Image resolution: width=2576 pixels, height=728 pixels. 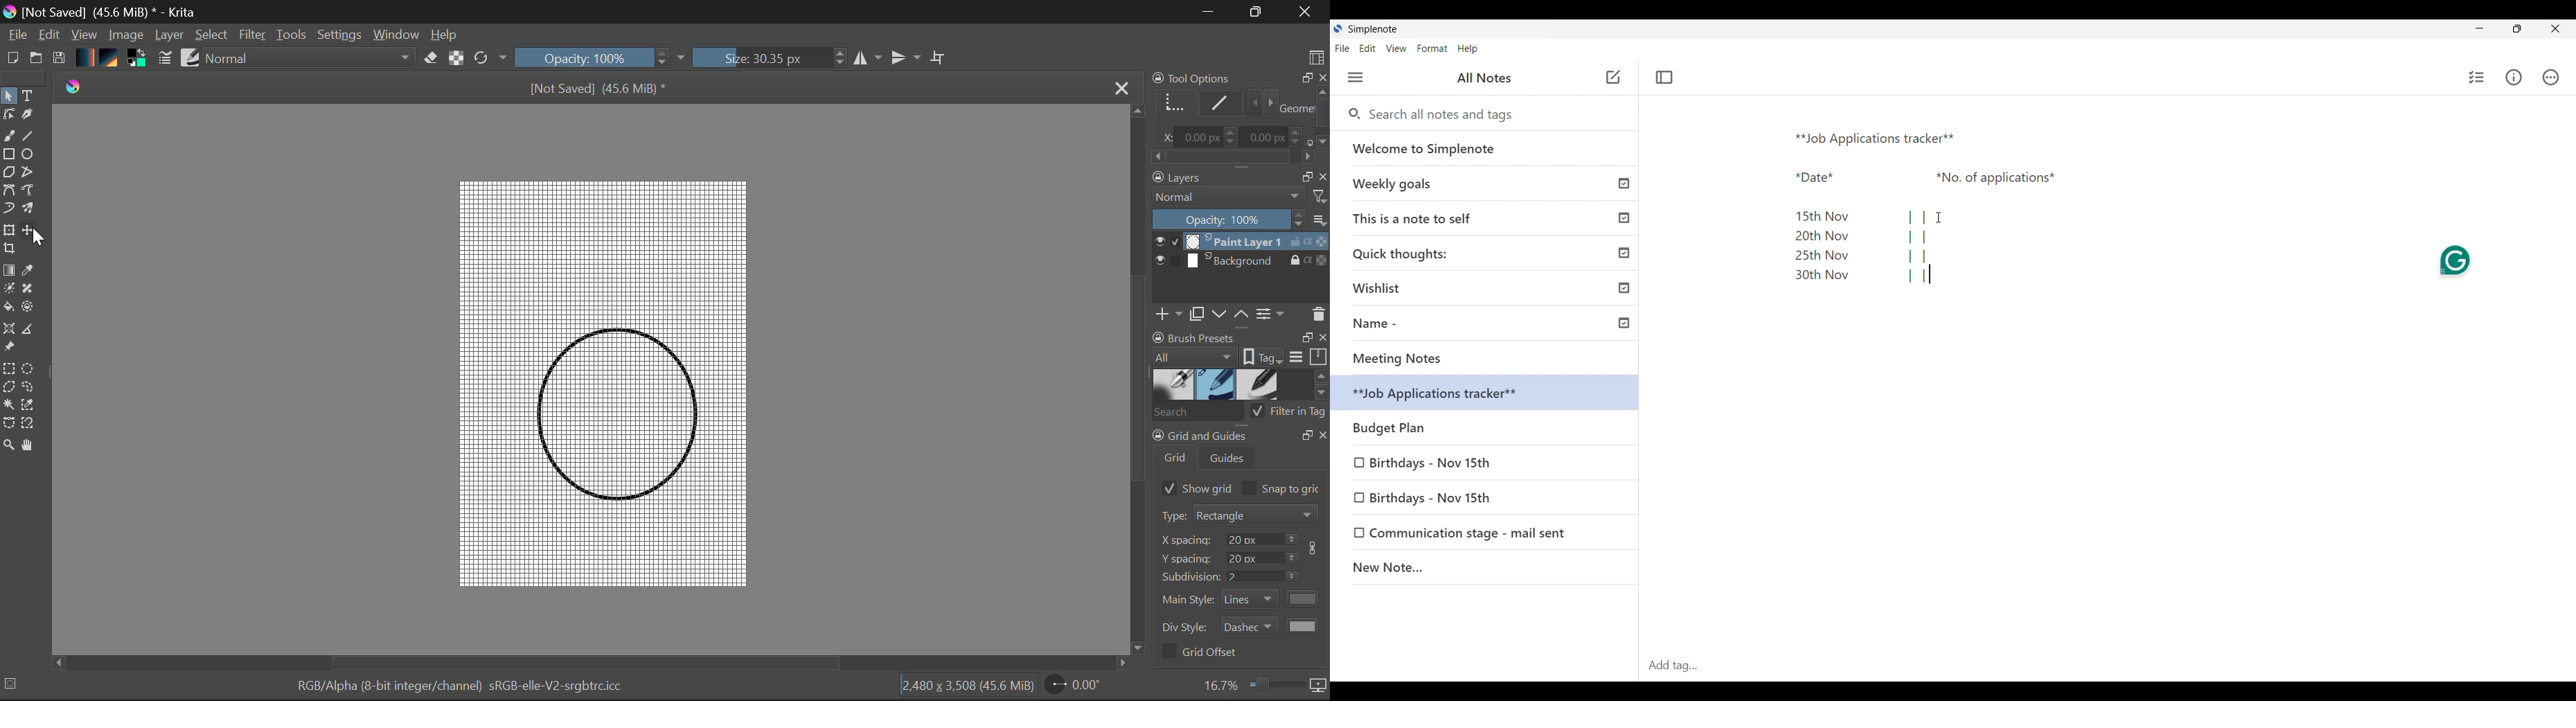 I want to click on Brush Settings, so click(x=165, y=59).